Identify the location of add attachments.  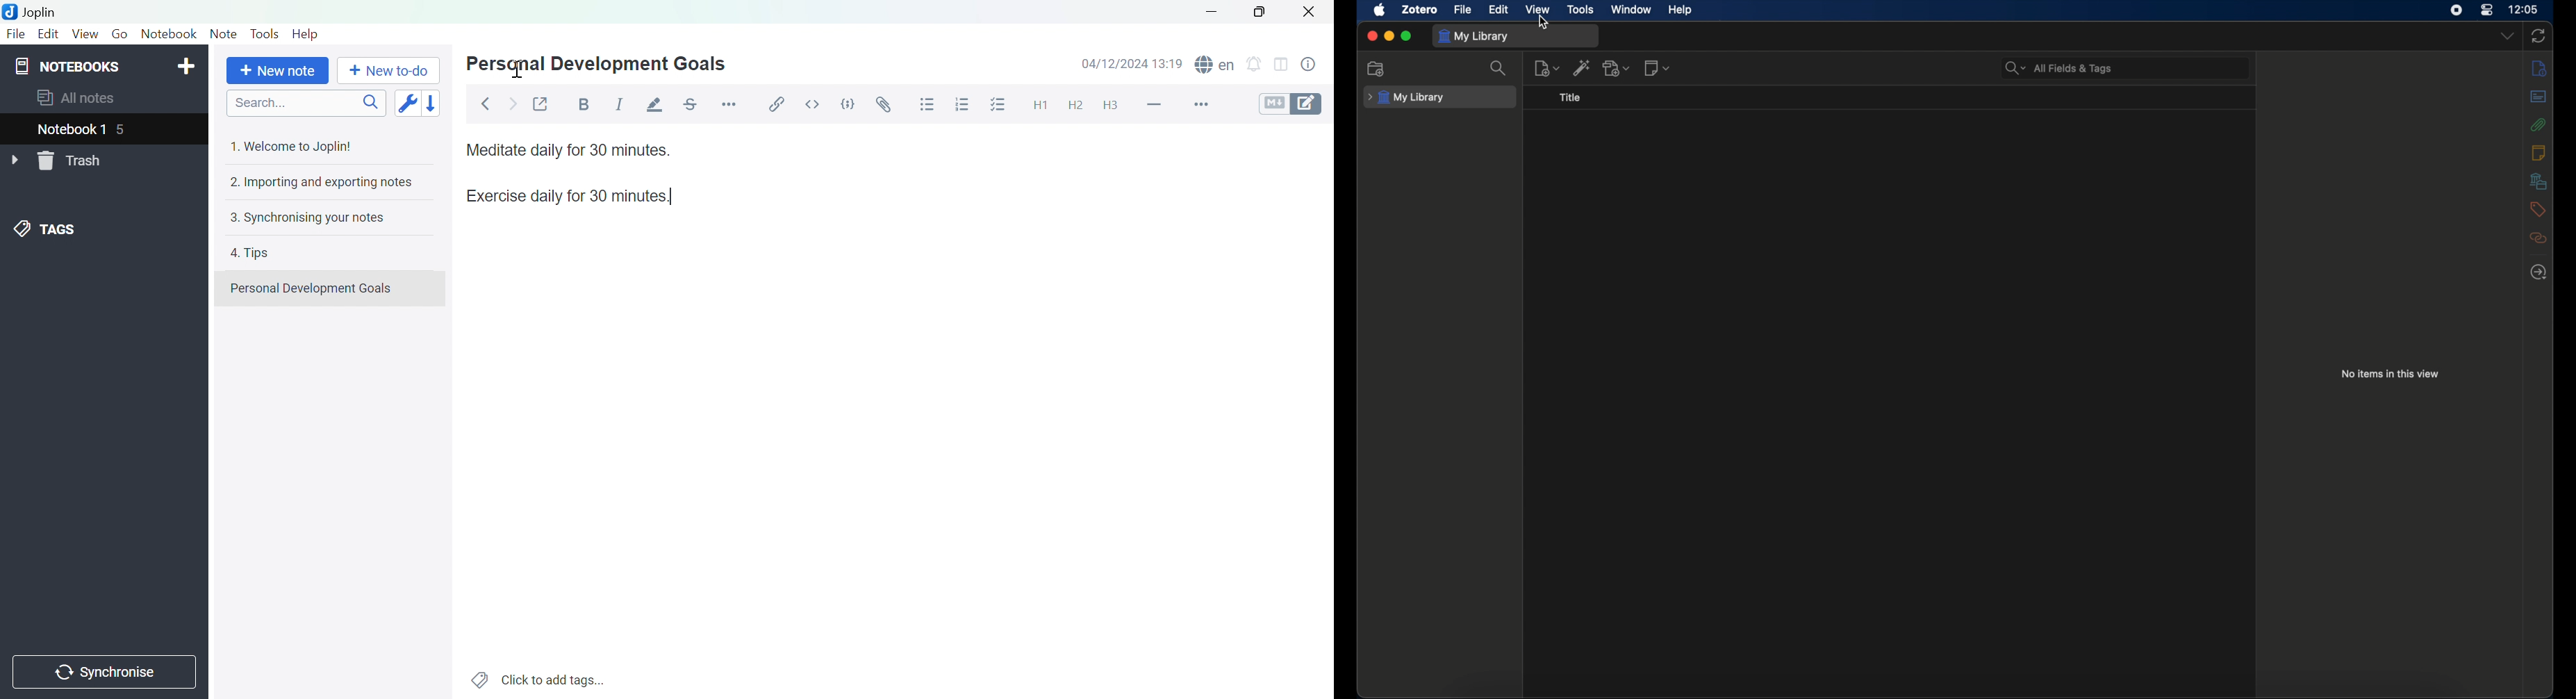
(1618, 69).